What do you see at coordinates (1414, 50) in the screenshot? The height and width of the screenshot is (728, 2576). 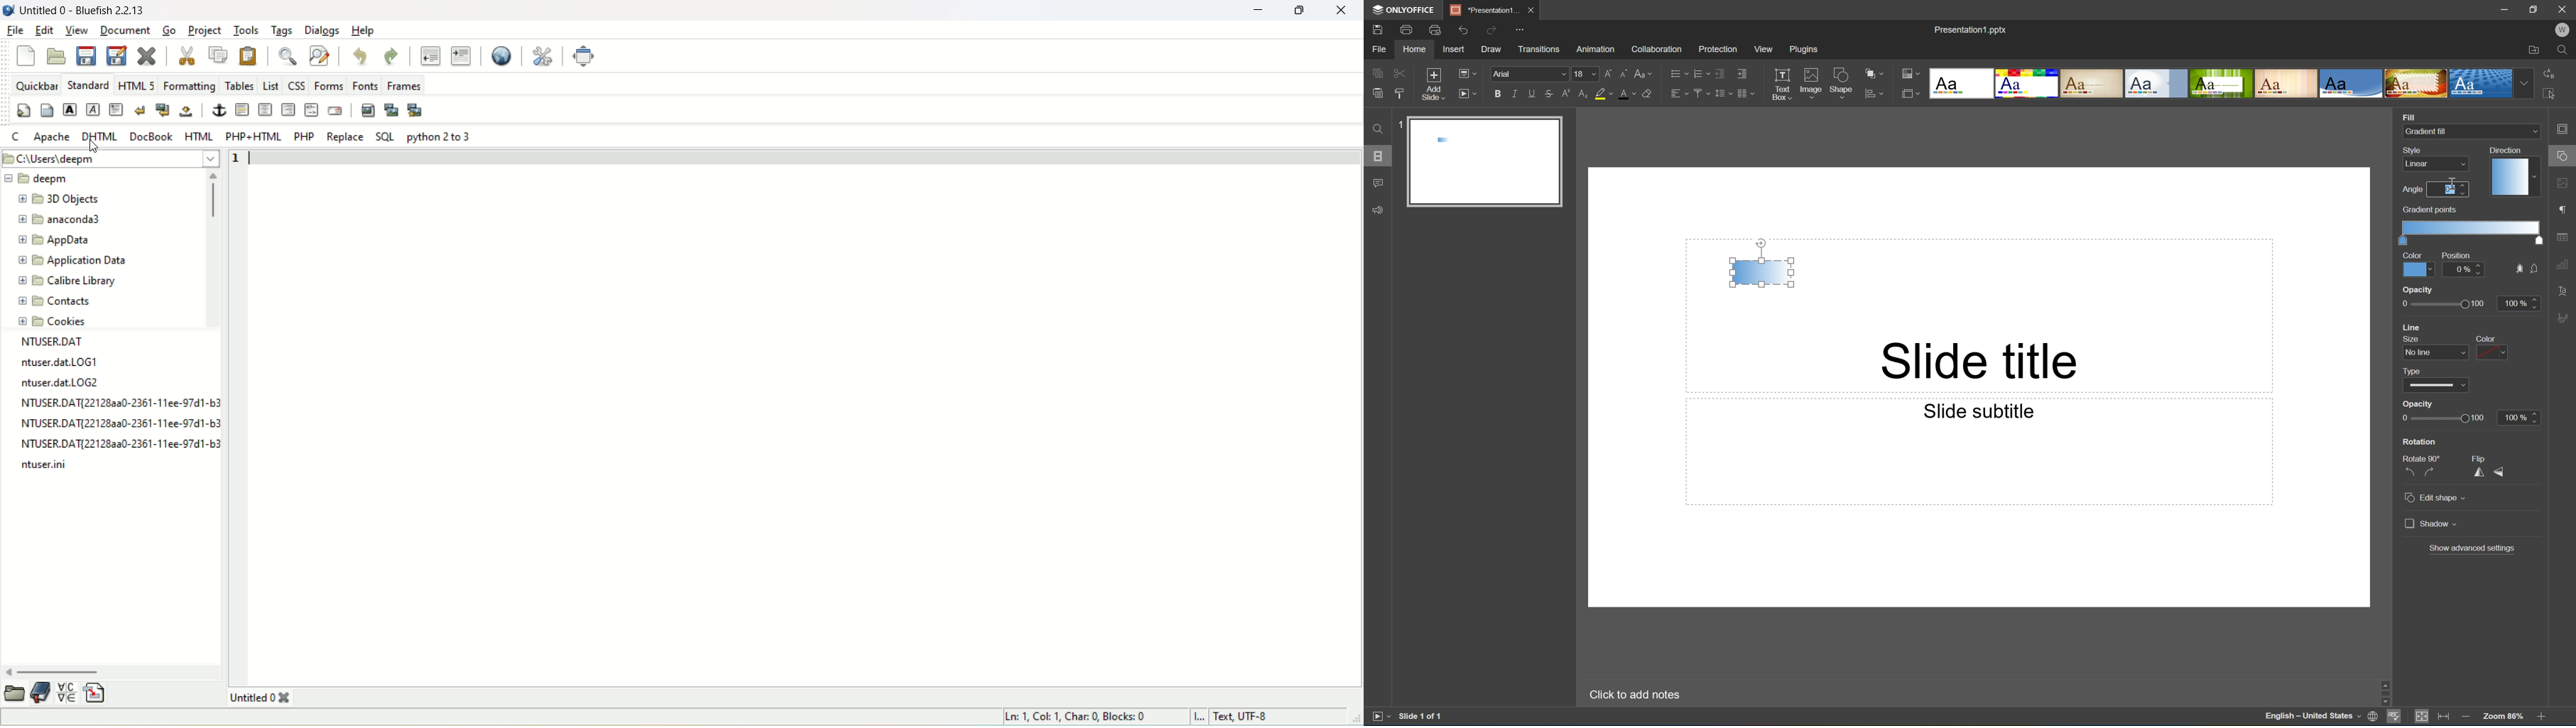 I see `Home` at bounding box center [1414, 50].